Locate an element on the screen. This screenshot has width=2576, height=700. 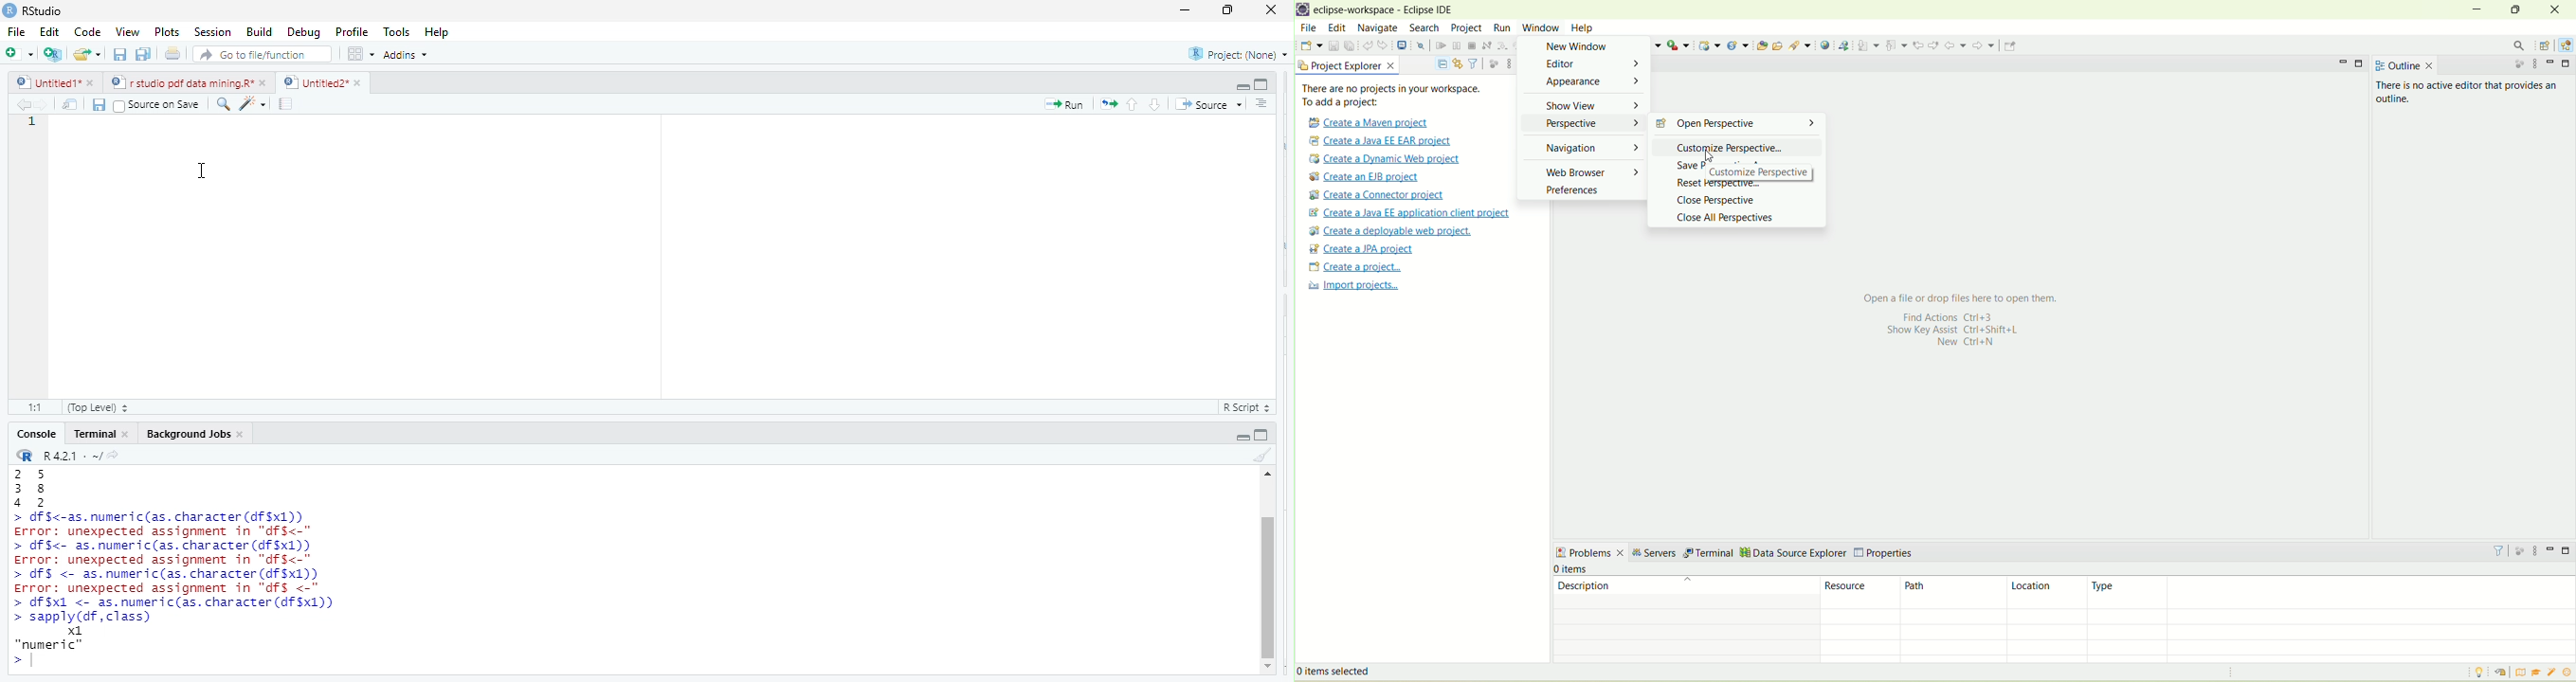
(Top Level)  is located at coordinates (95, 407).